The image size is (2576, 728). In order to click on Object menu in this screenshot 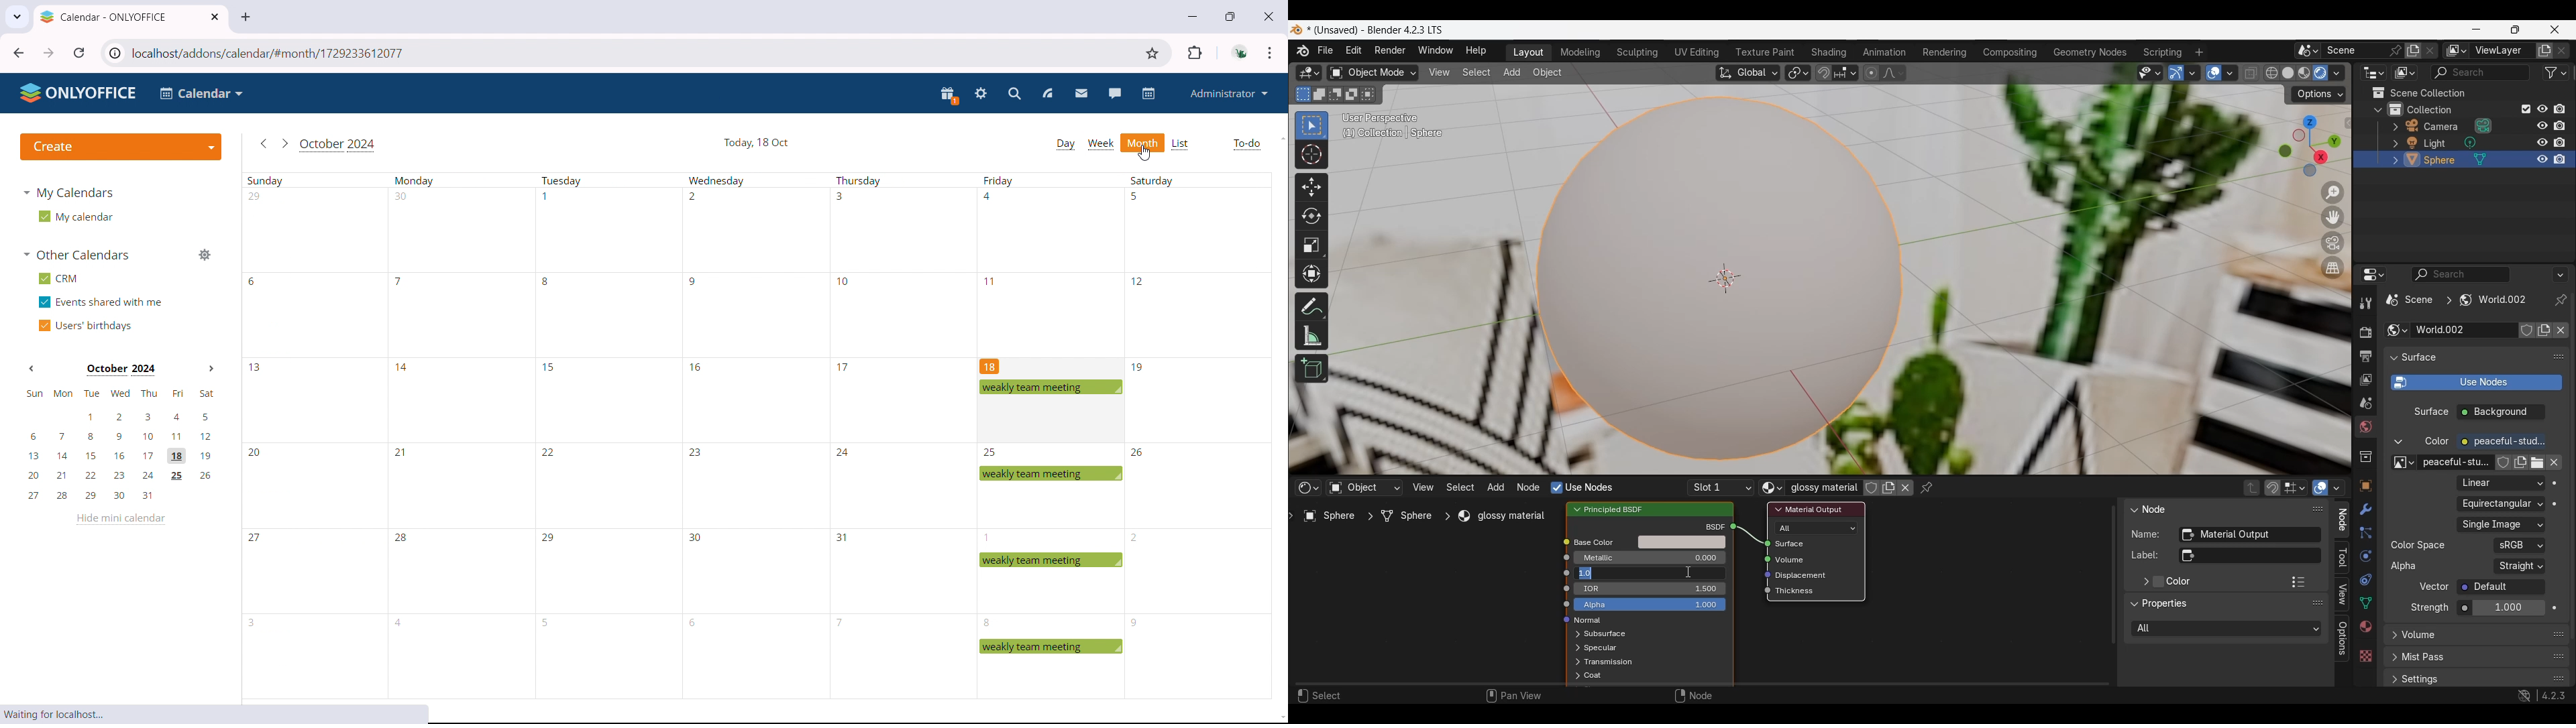, I will do `click(1548, 73)`.